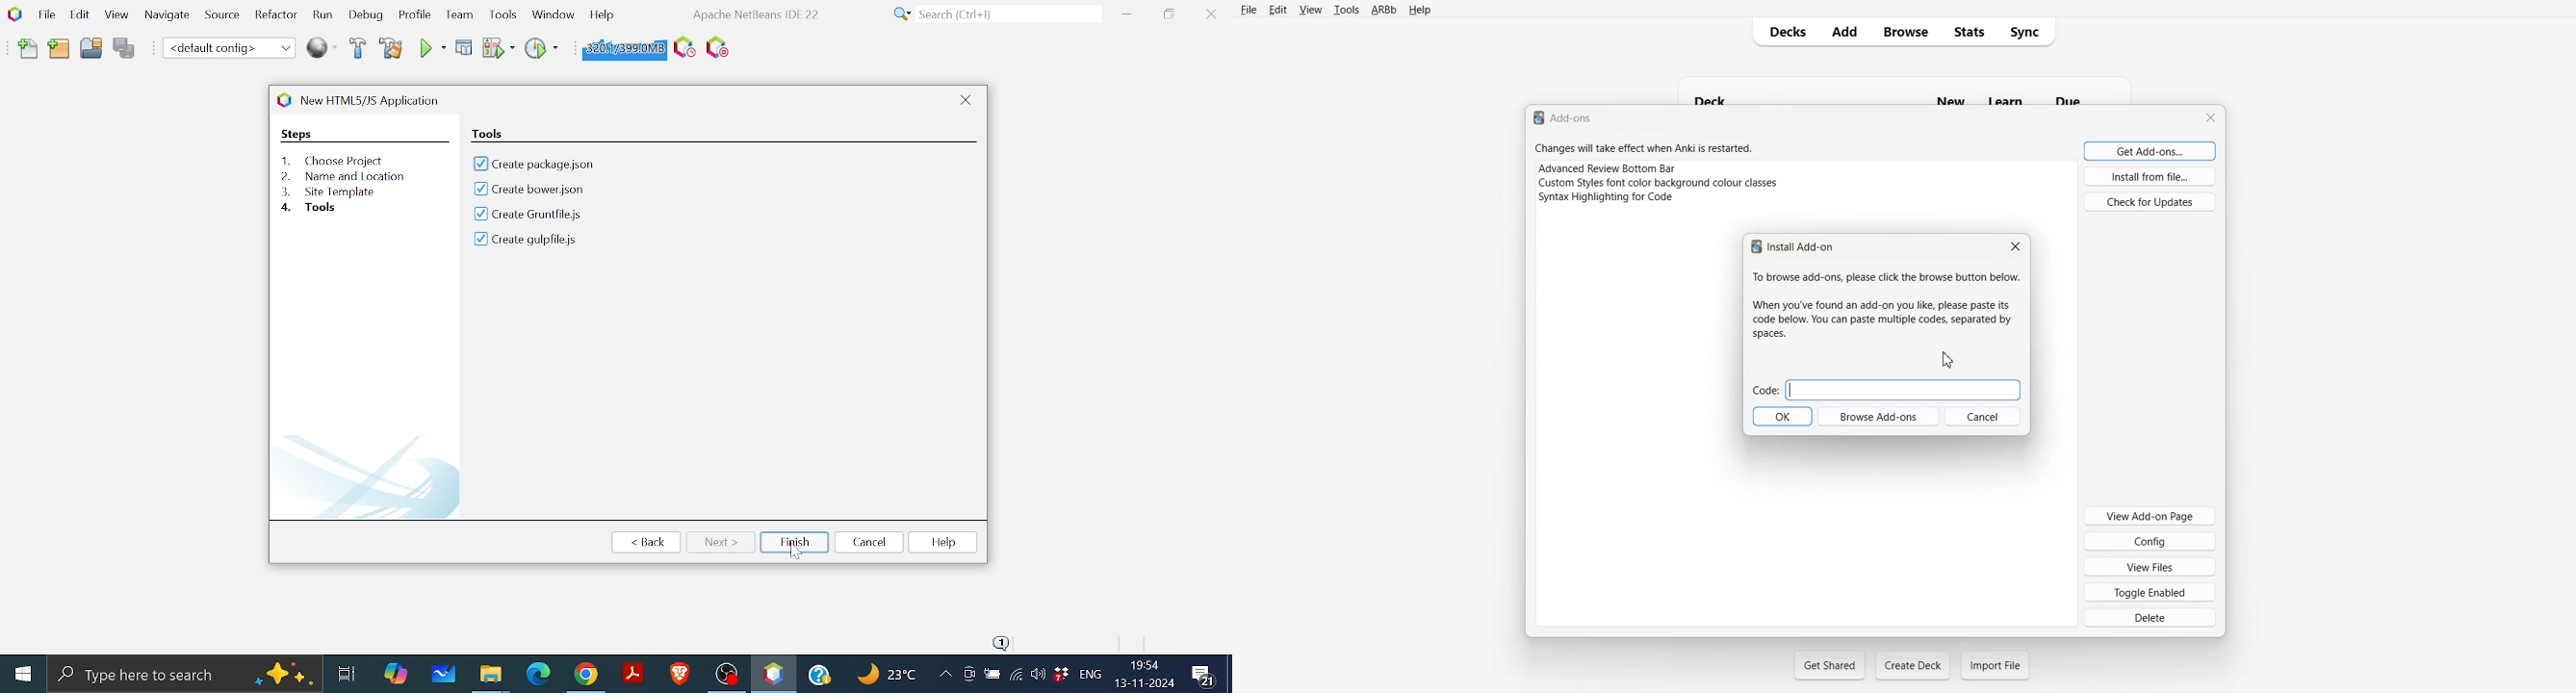 This screenshot has width=2576, height=700. What do you see at coordinates (1806, 183) in the screenshot?
I see `Custom Style font color background colour classes` at bounding box center [1806, 183].